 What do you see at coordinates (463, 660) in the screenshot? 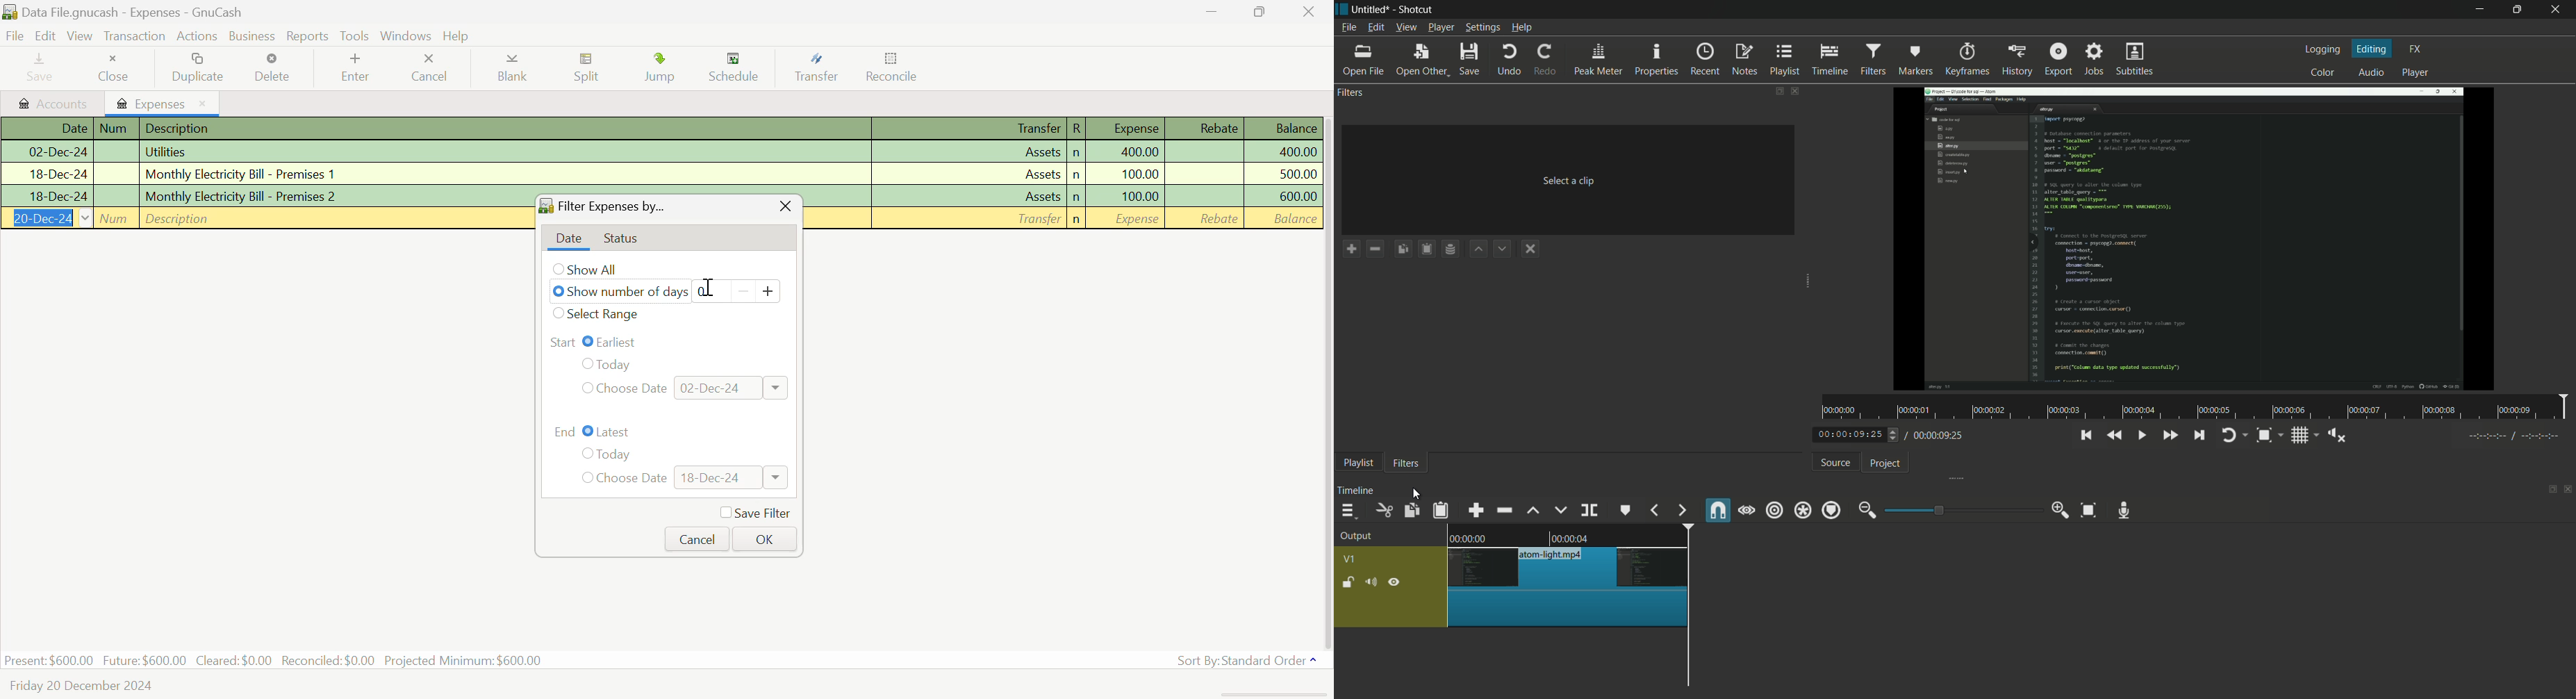
I see `Projected` at bounding box center [463, 660].